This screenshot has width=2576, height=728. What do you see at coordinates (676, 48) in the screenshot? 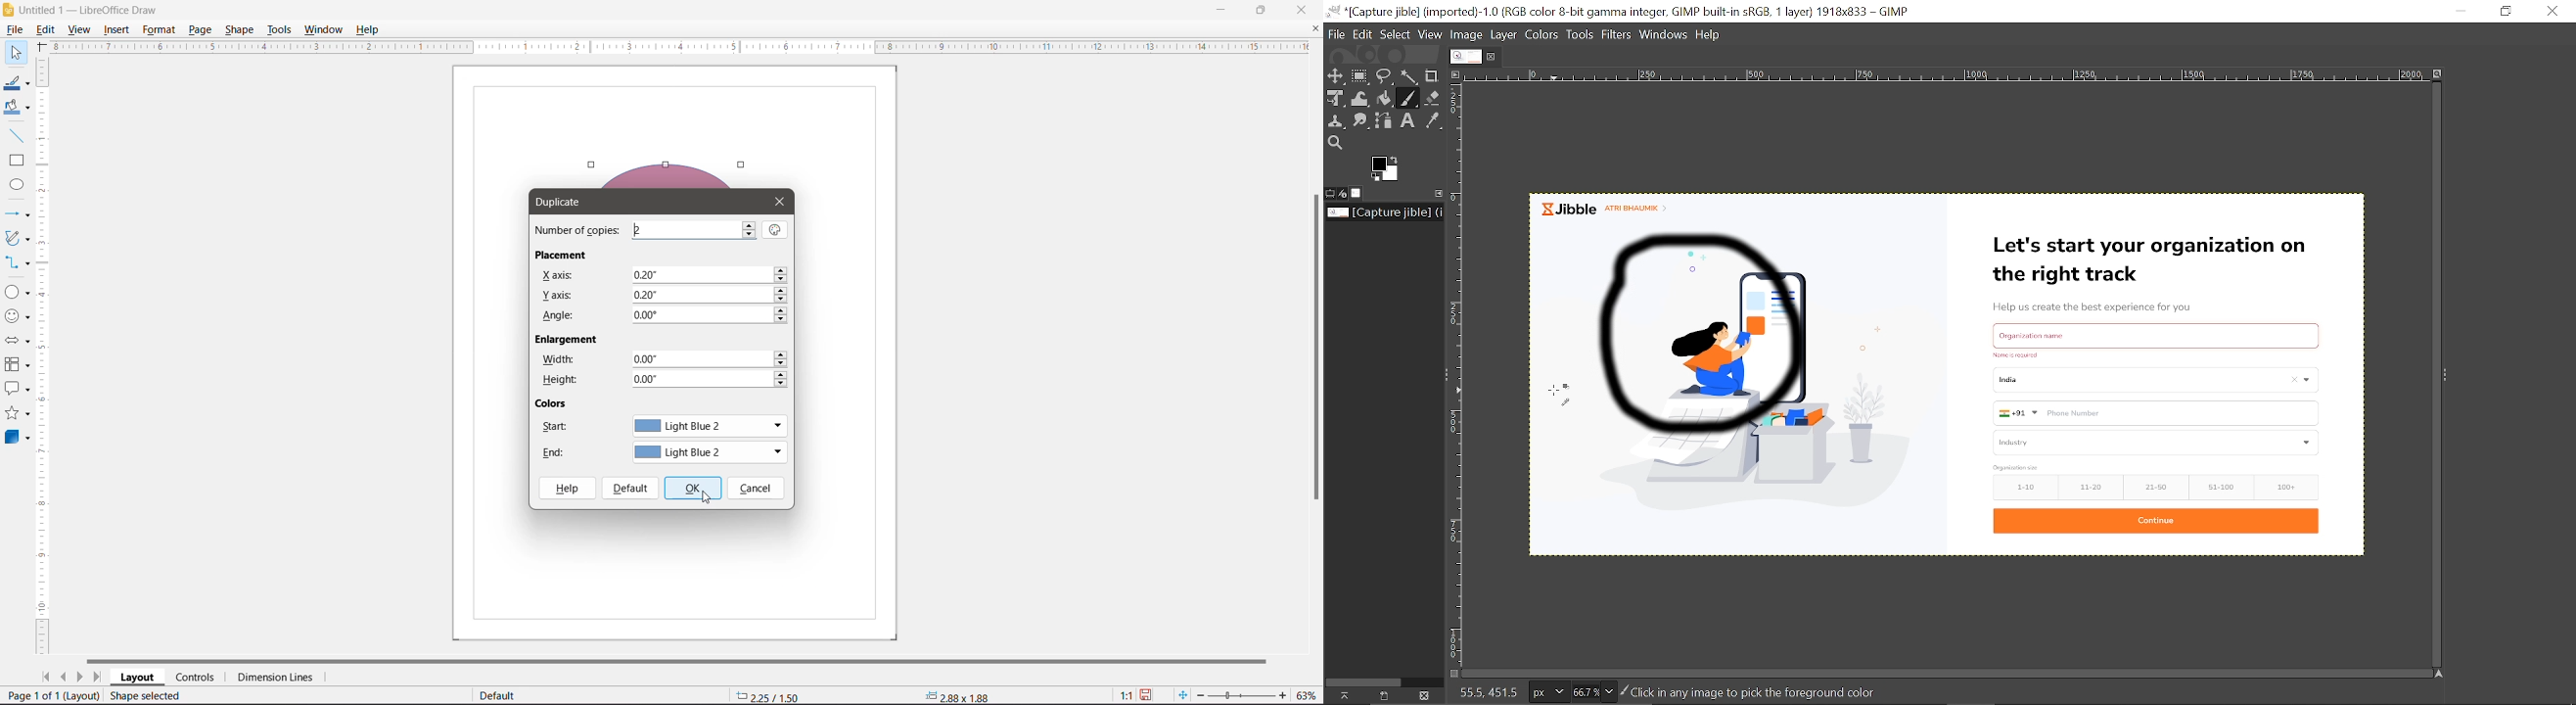
I see `Horizontal Ruler` at bounding box center [676, 48].